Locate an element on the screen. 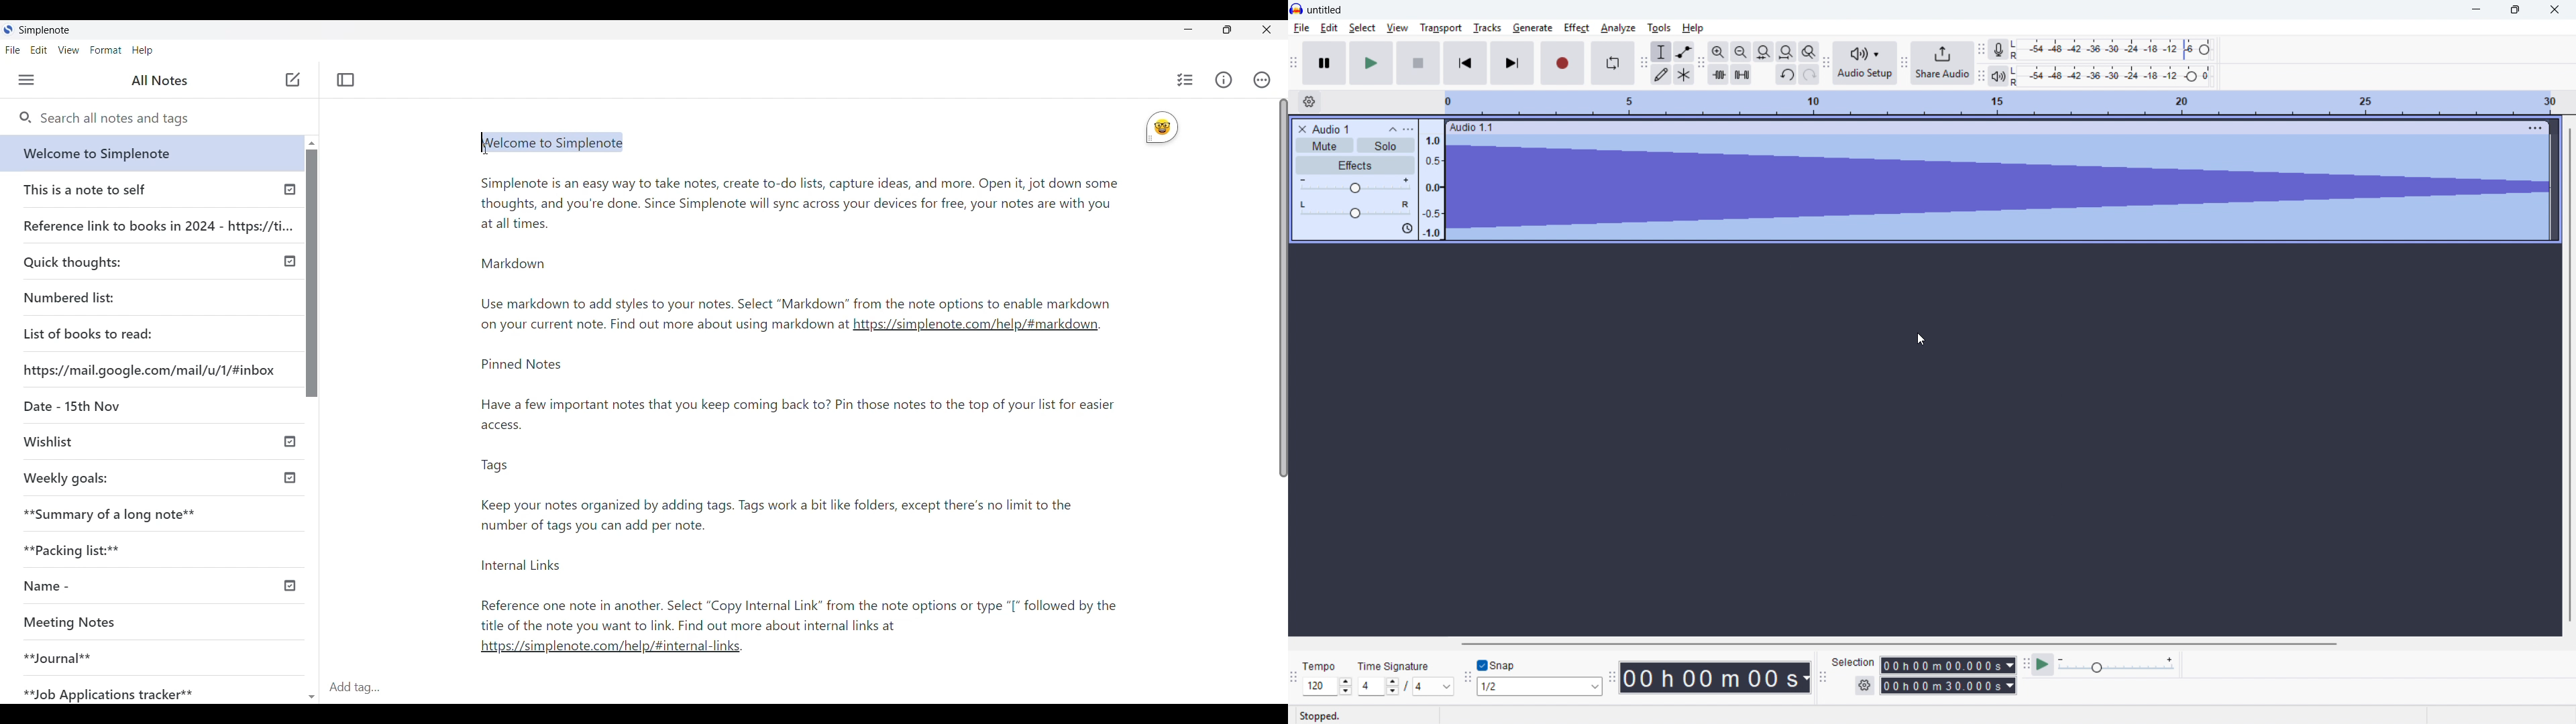 The width and height of the screenshot is (2576, 728). Packing list is located at coordinates (70, 550).